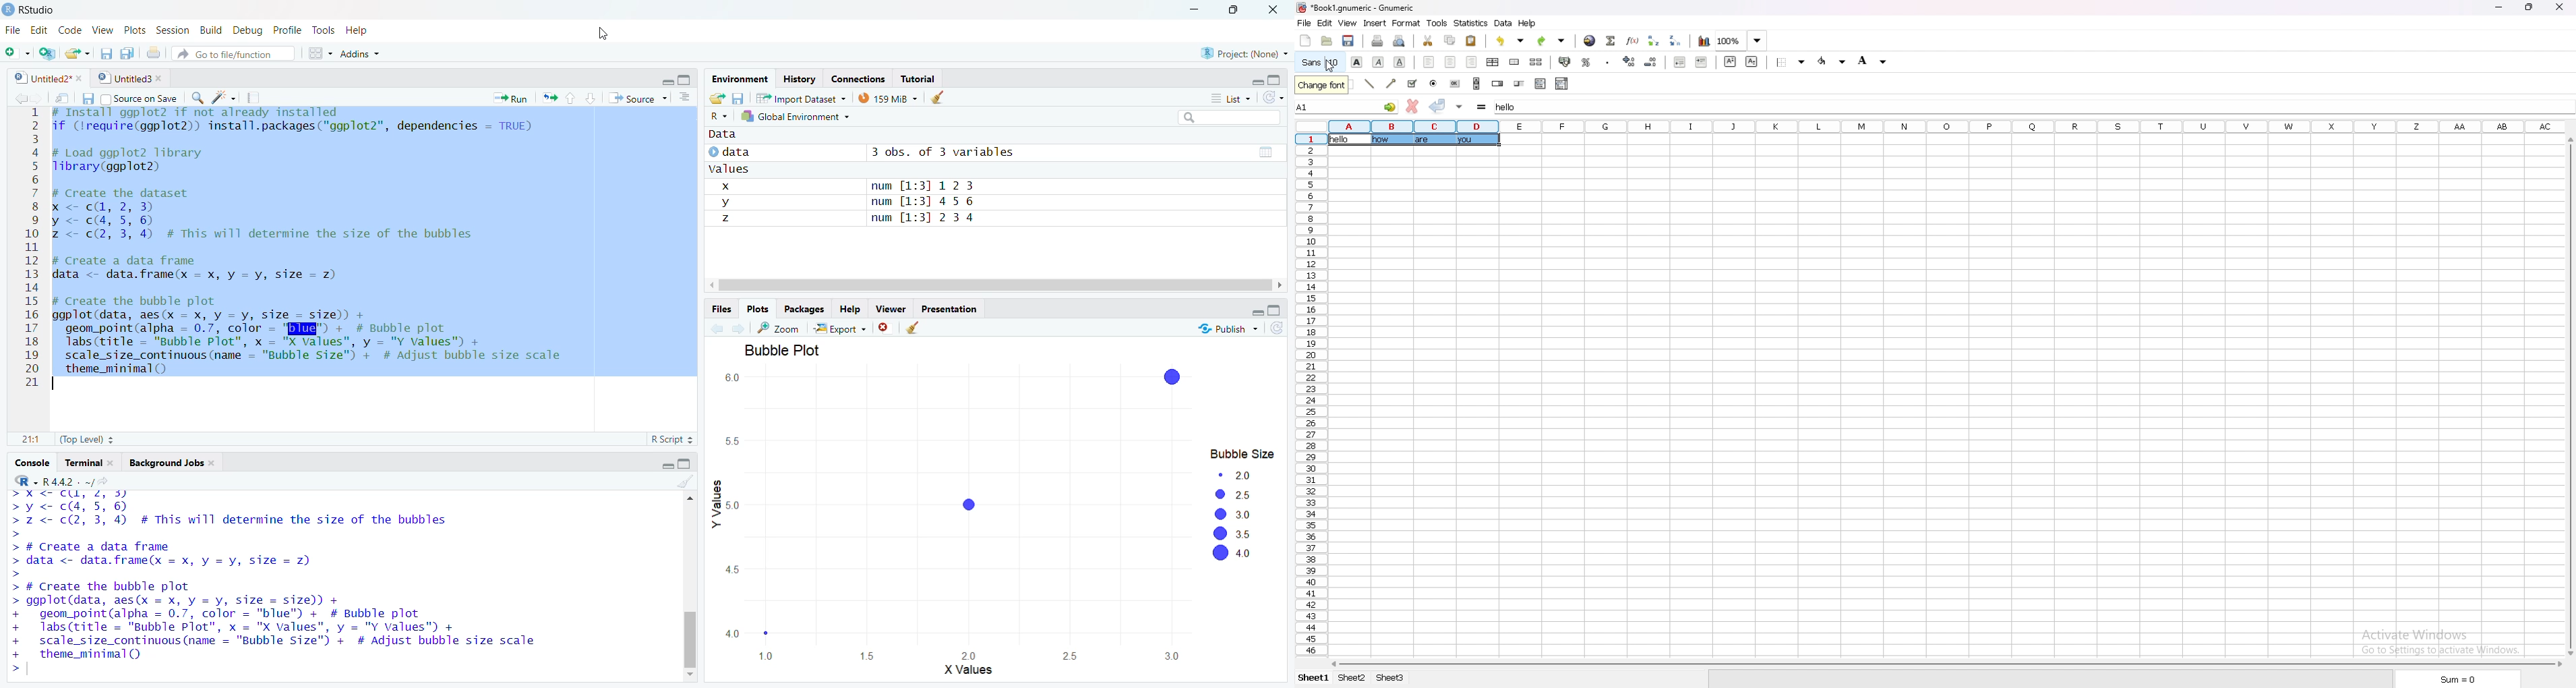 Image resolution: width=2576 pixels, height=700 pixels. What do you see at coordinates (86, 461) in the screenshot?
I see `Terminal` at bounding box center [86, 461].